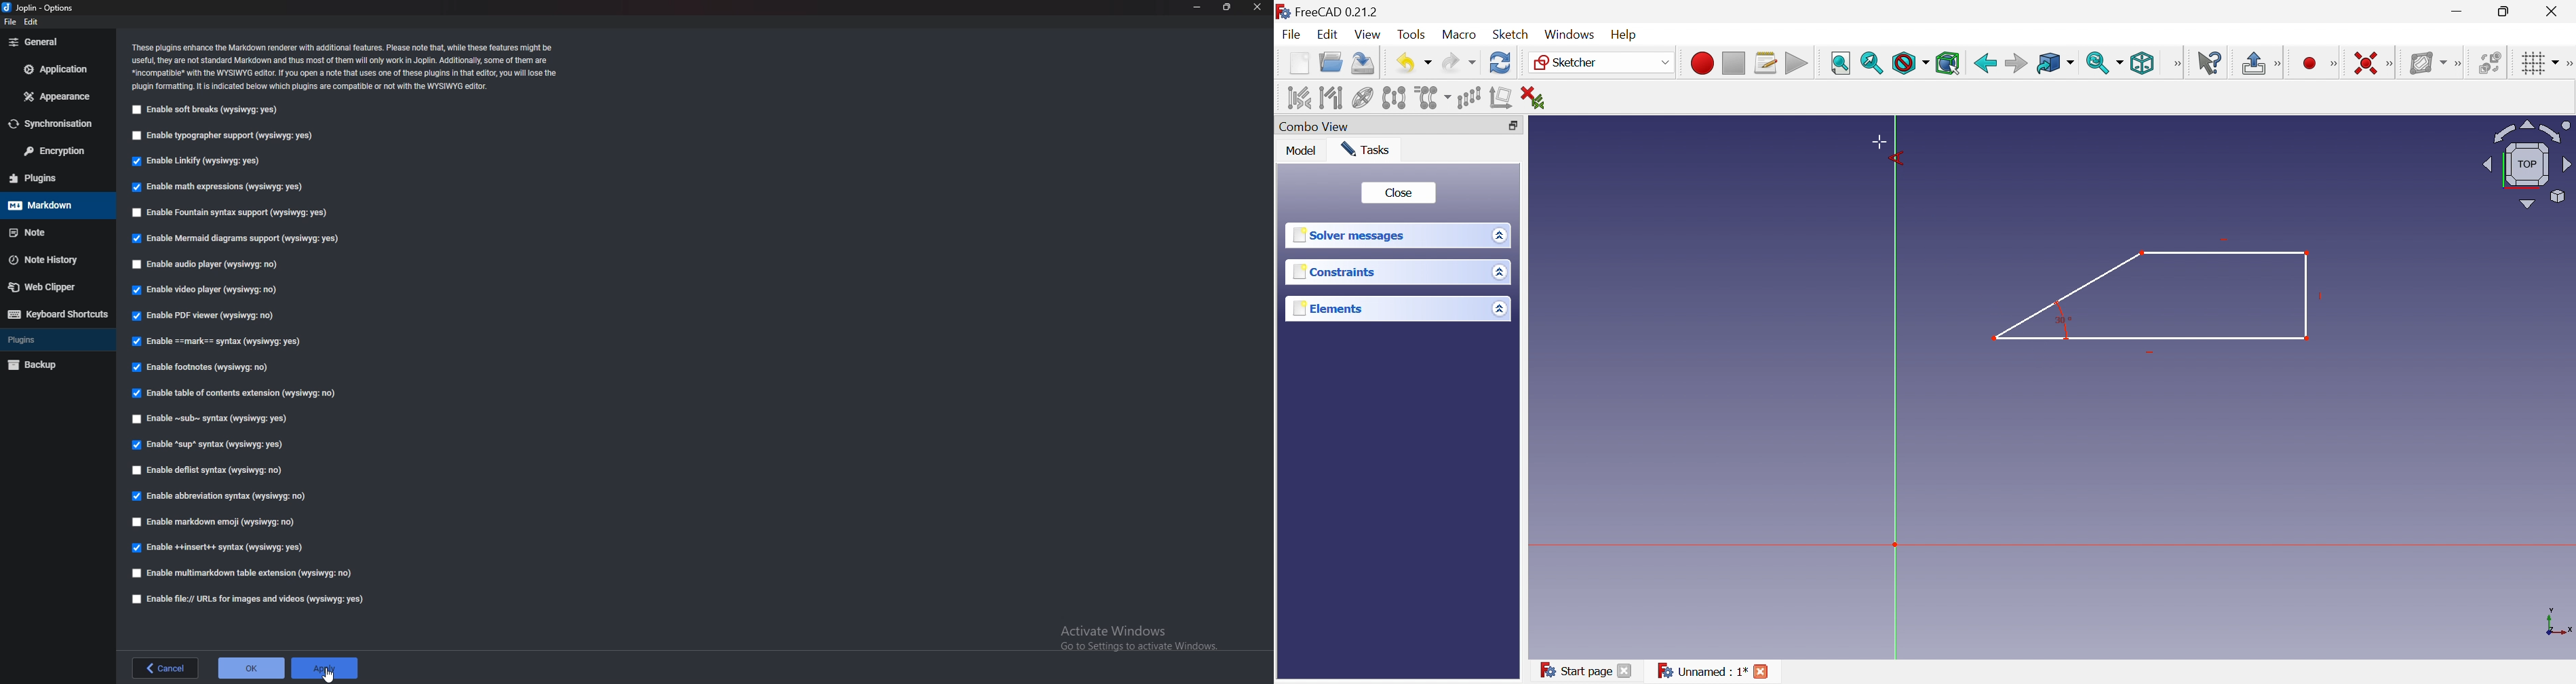 This screenshot has width=2576, height=700. I want to click on ok, so click(250, 667).